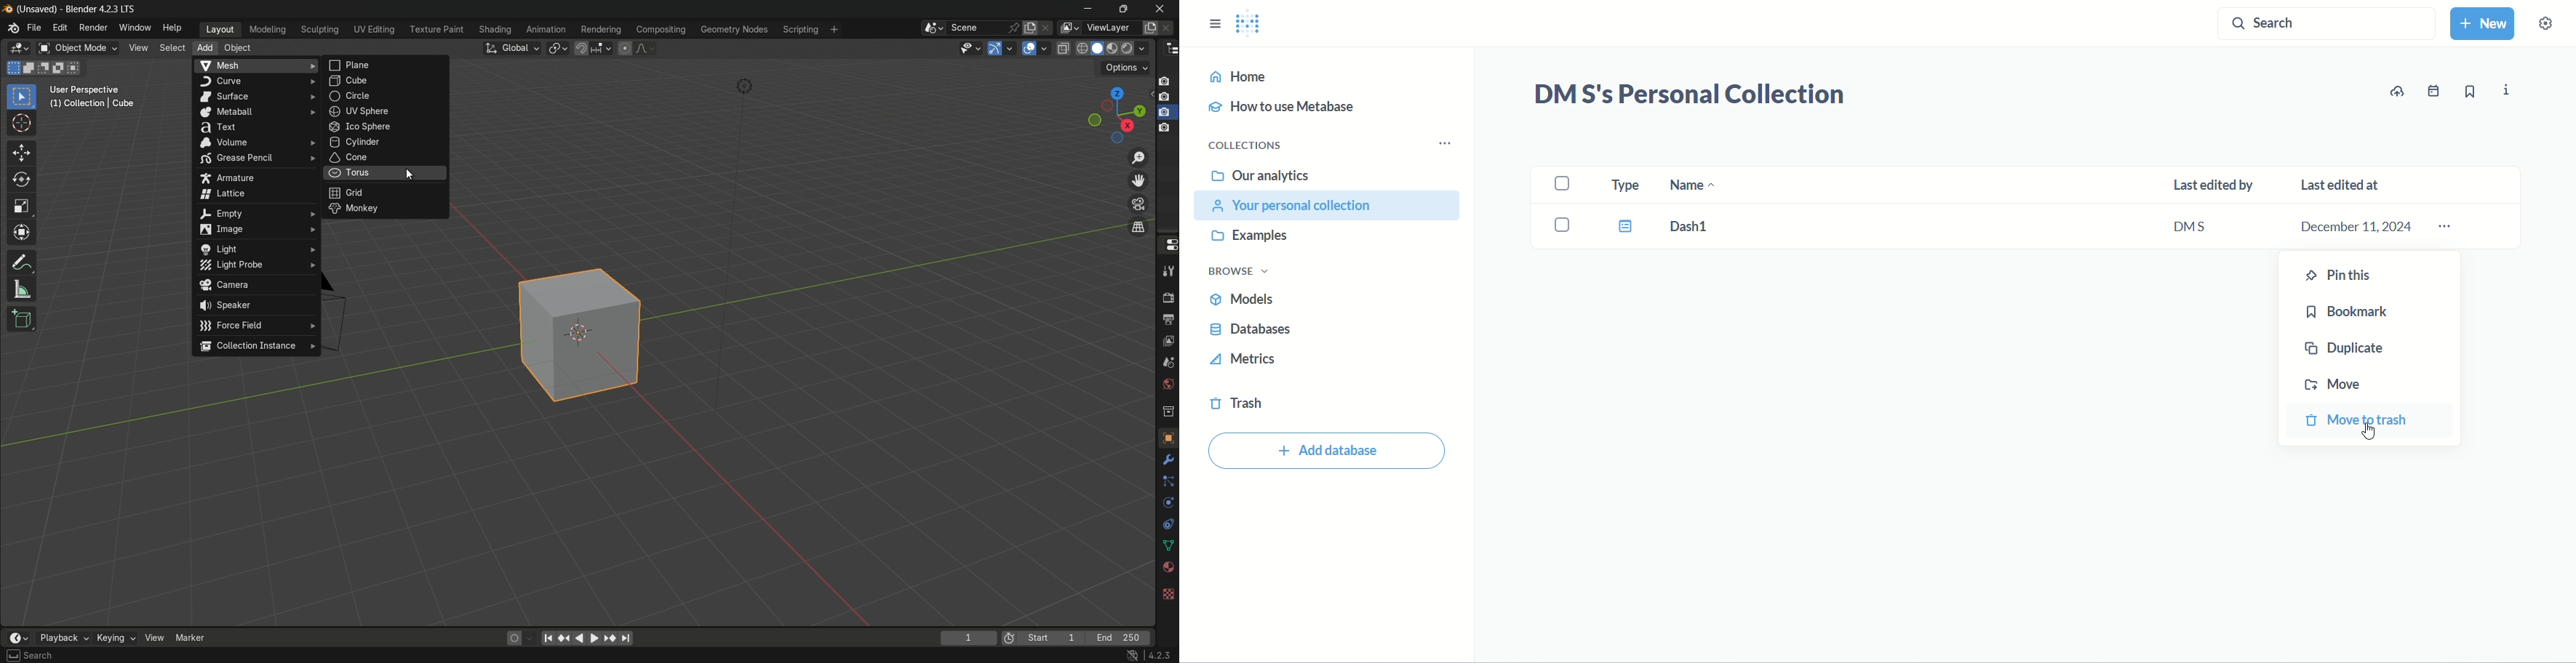 The width and height of the screenshot is (2576, 672). What do you see at coordinates (1172, 49) in the screenshot?
I see `outliner` at bounding box center [1172, 49].